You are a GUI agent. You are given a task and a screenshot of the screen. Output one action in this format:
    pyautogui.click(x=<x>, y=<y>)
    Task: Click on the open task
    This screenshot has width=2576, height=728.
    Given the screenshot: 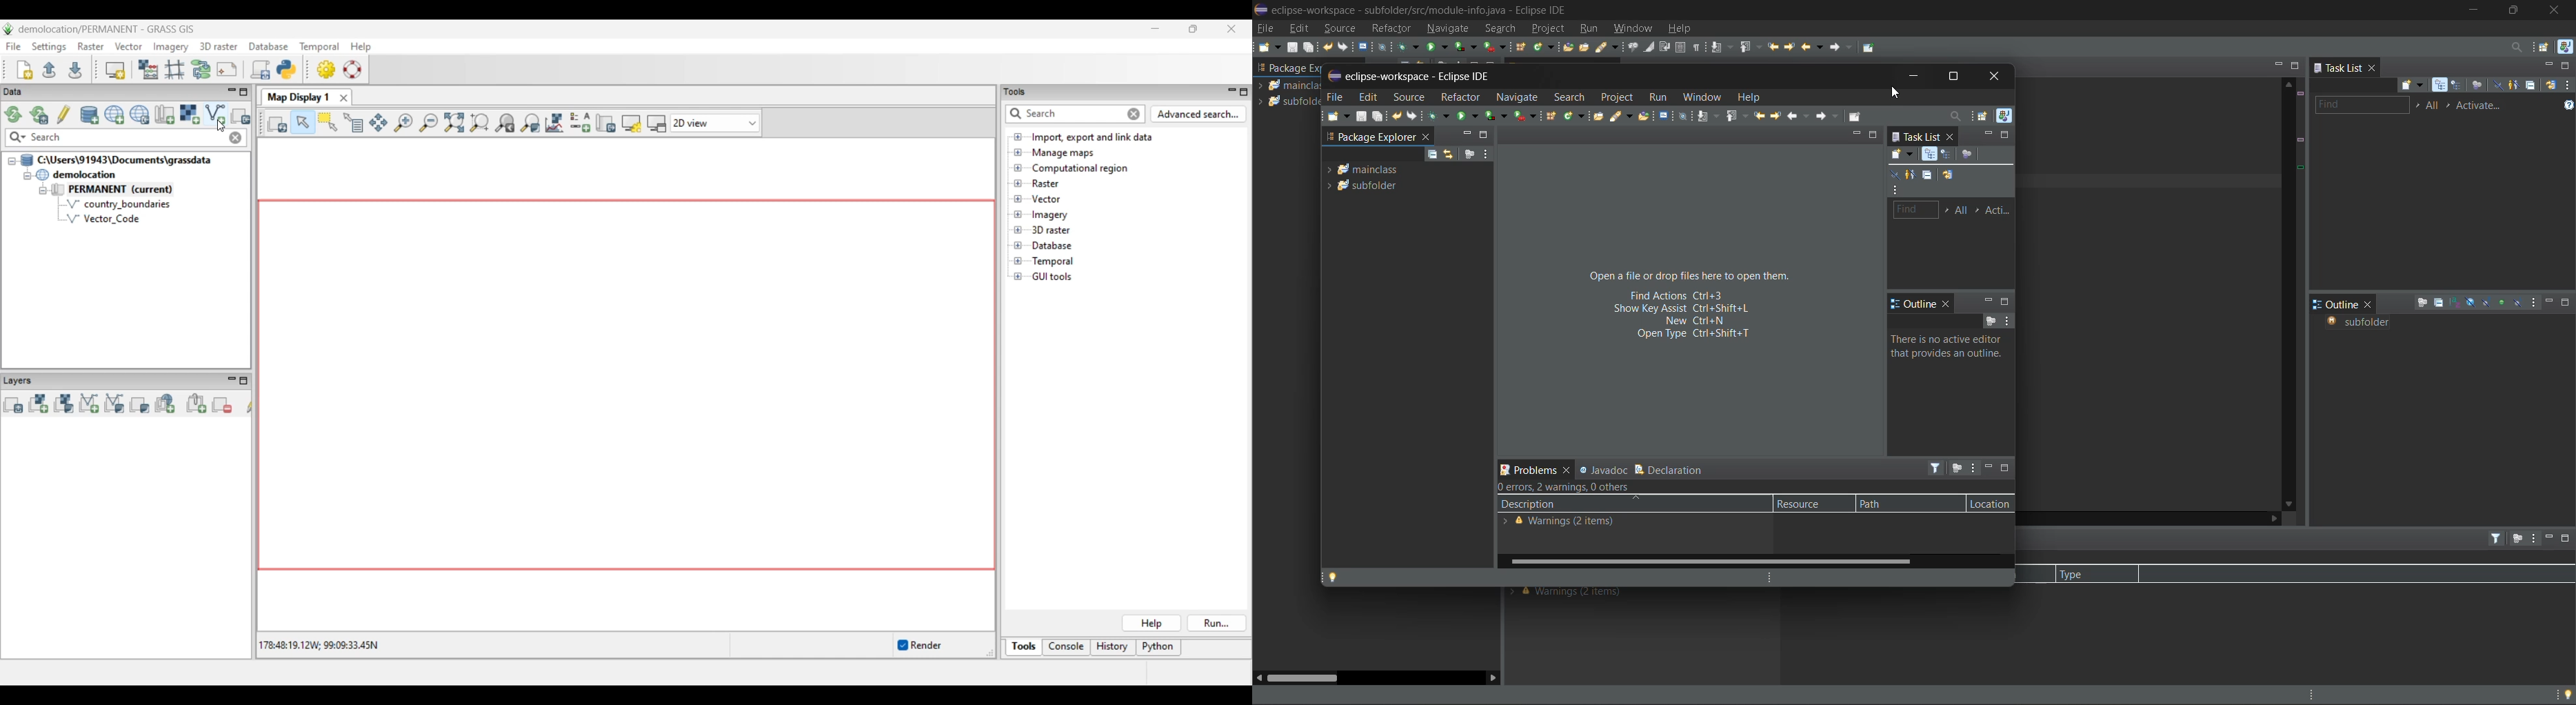 What is the action you would take?
    pyautogui.click(x=1600, y=115)
    